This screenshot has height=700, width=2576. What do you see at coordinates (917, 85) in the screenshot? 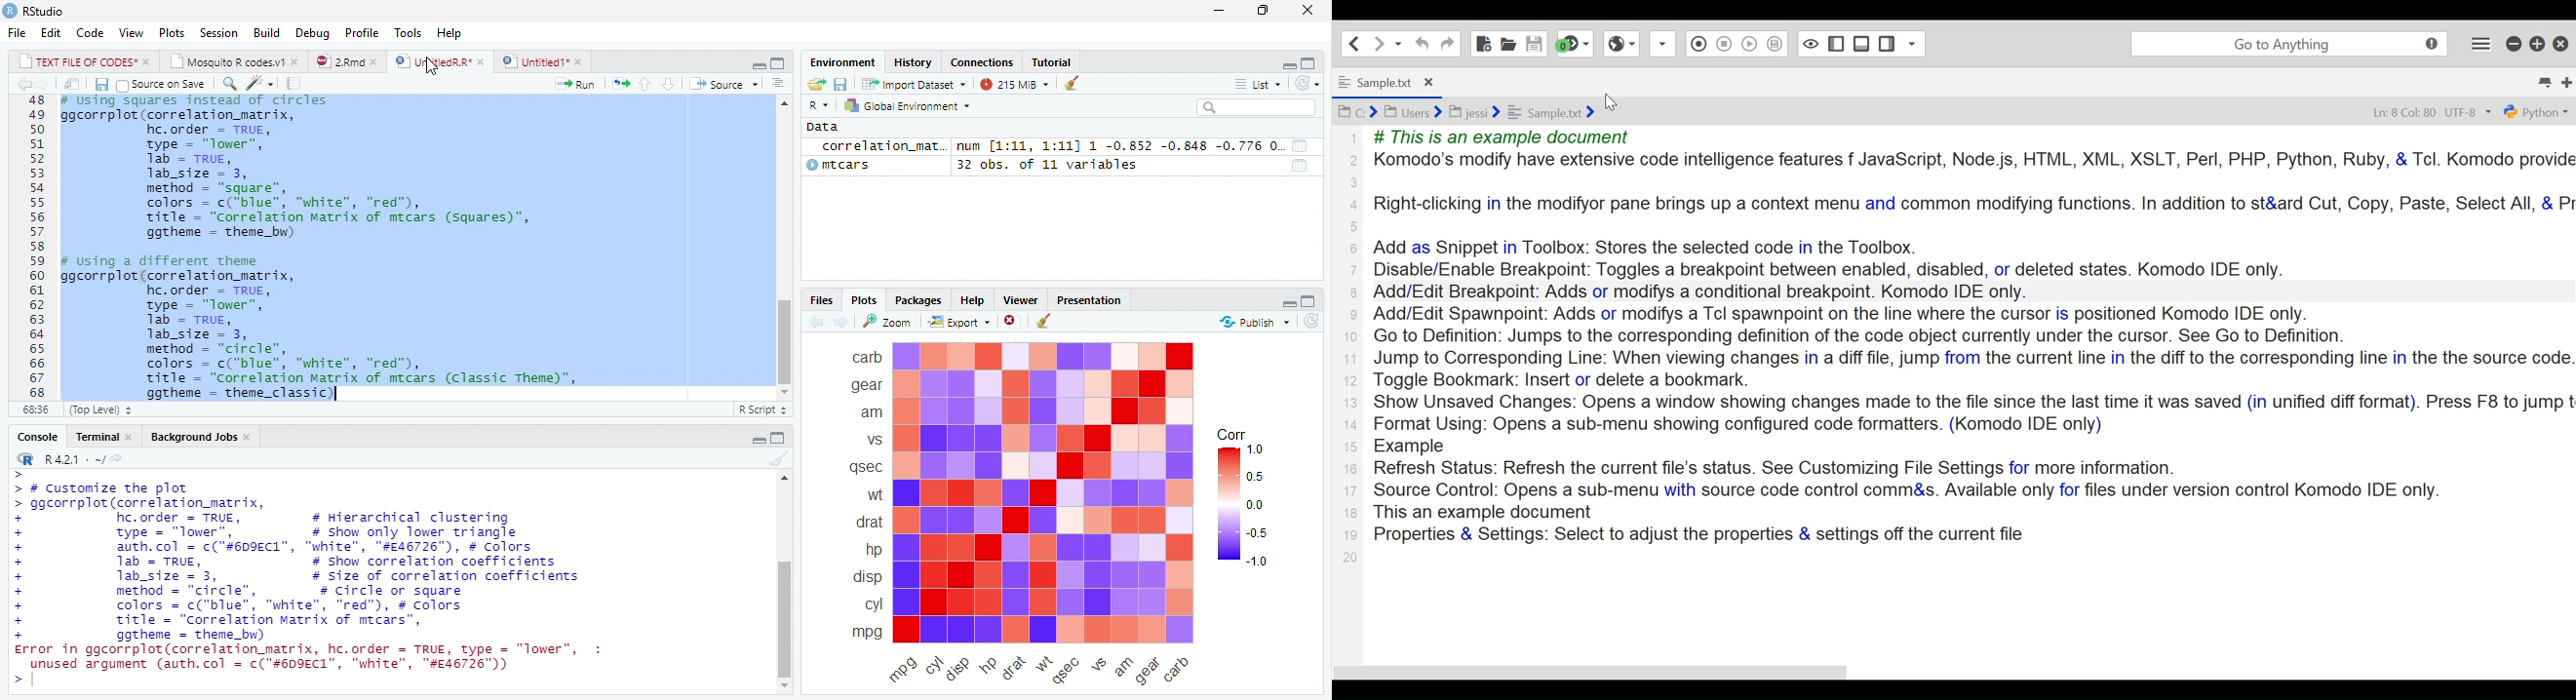
I see `imoort Dataset ~` at bounding box center [917, 85].